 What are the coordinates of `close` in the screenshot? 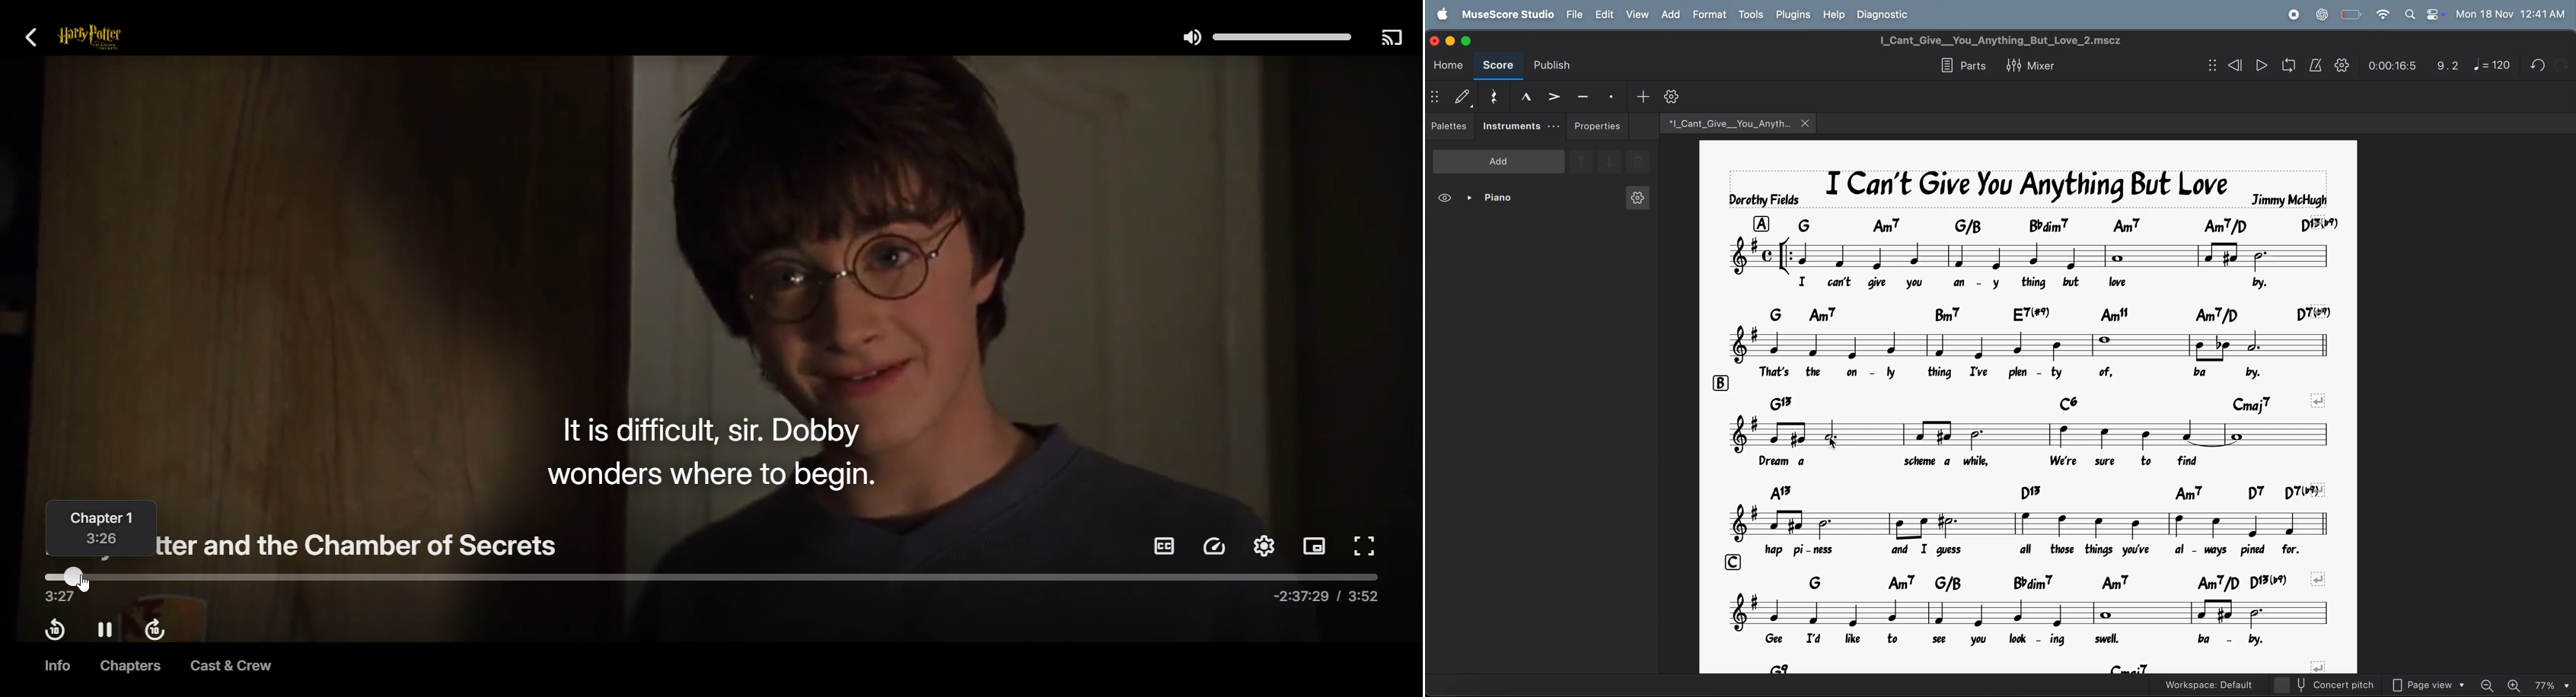 It's located at (1807, 123).